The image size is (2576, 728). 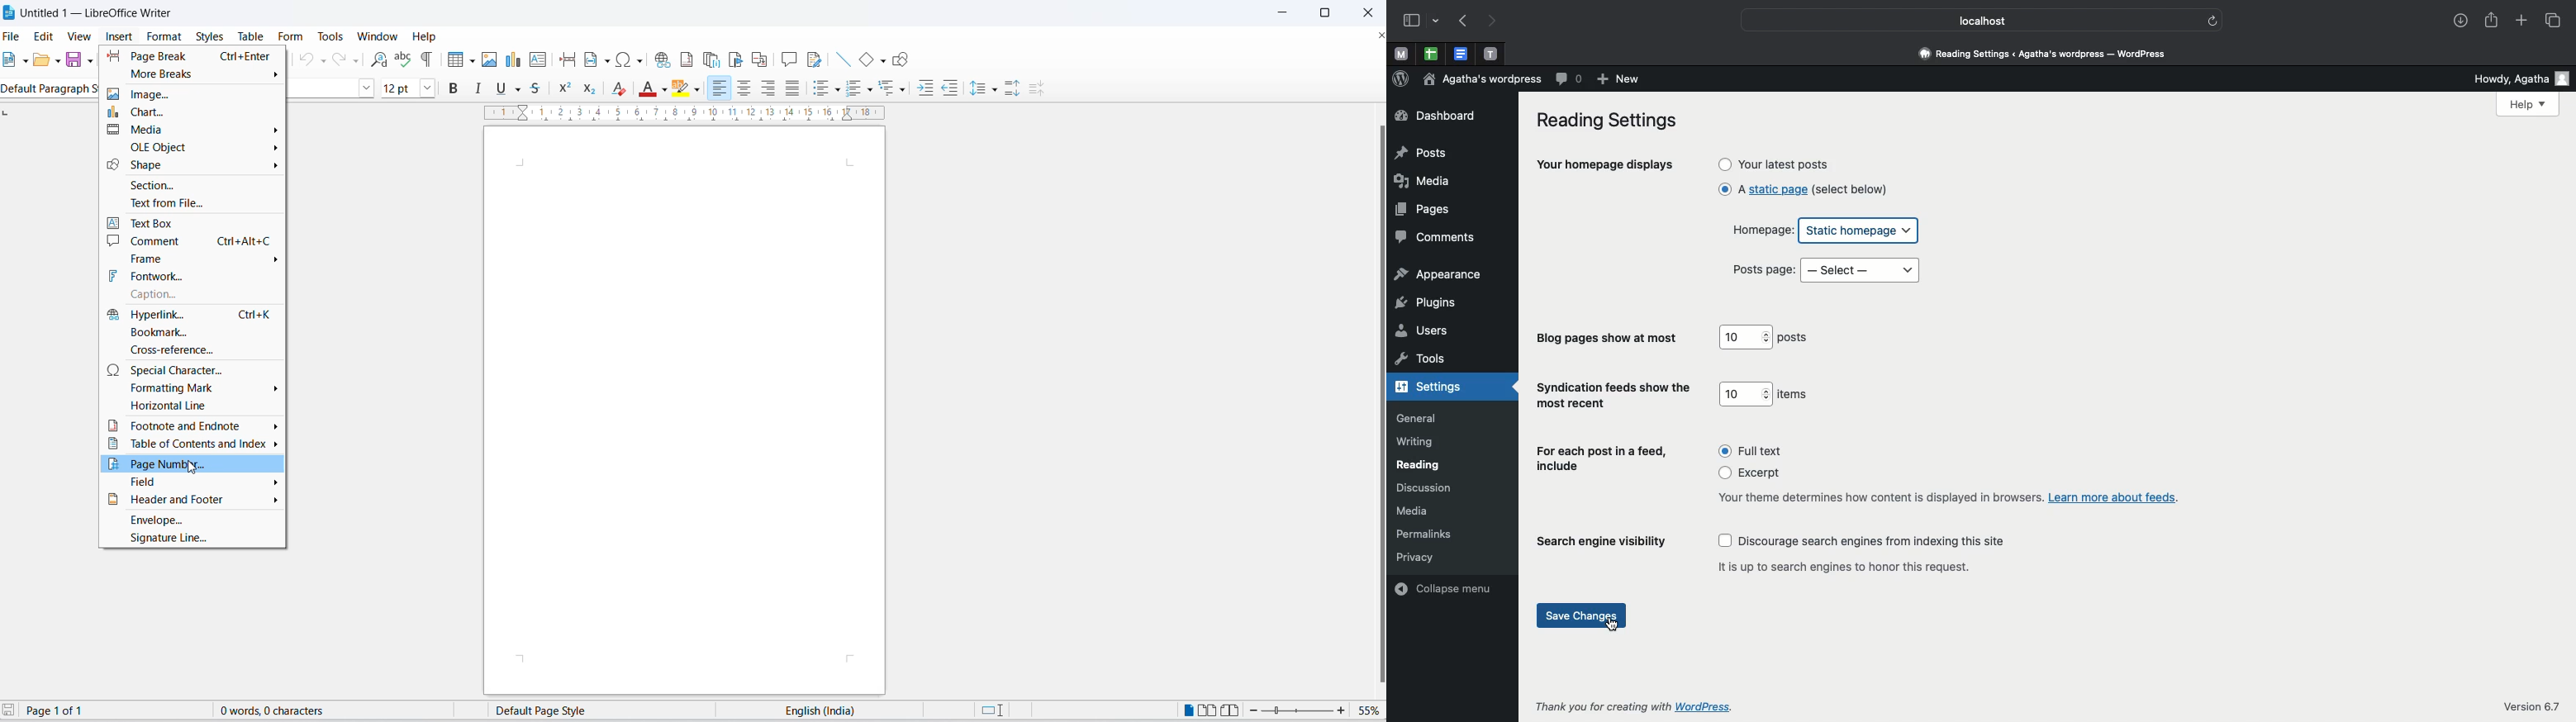 I want to click on settings, so click(x=1433, y=387).